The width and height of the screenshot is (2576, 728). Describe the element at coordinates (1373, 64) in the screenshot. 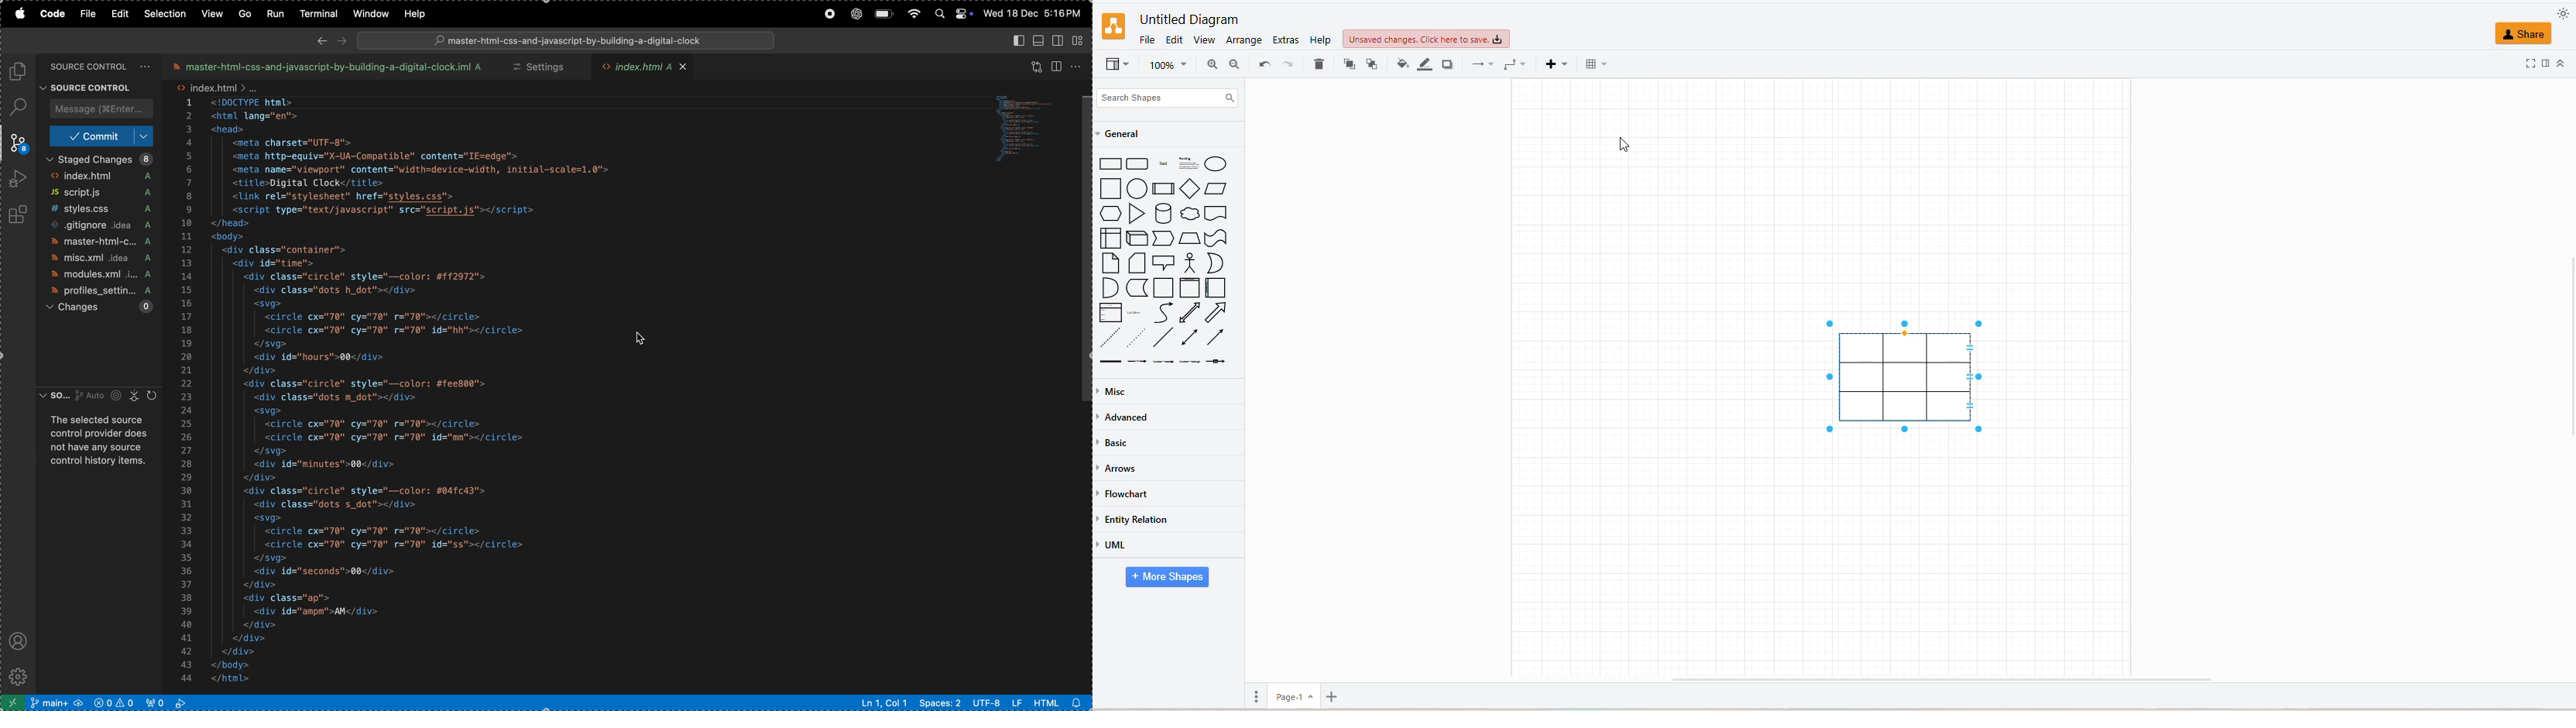

I see `to front` at that location.